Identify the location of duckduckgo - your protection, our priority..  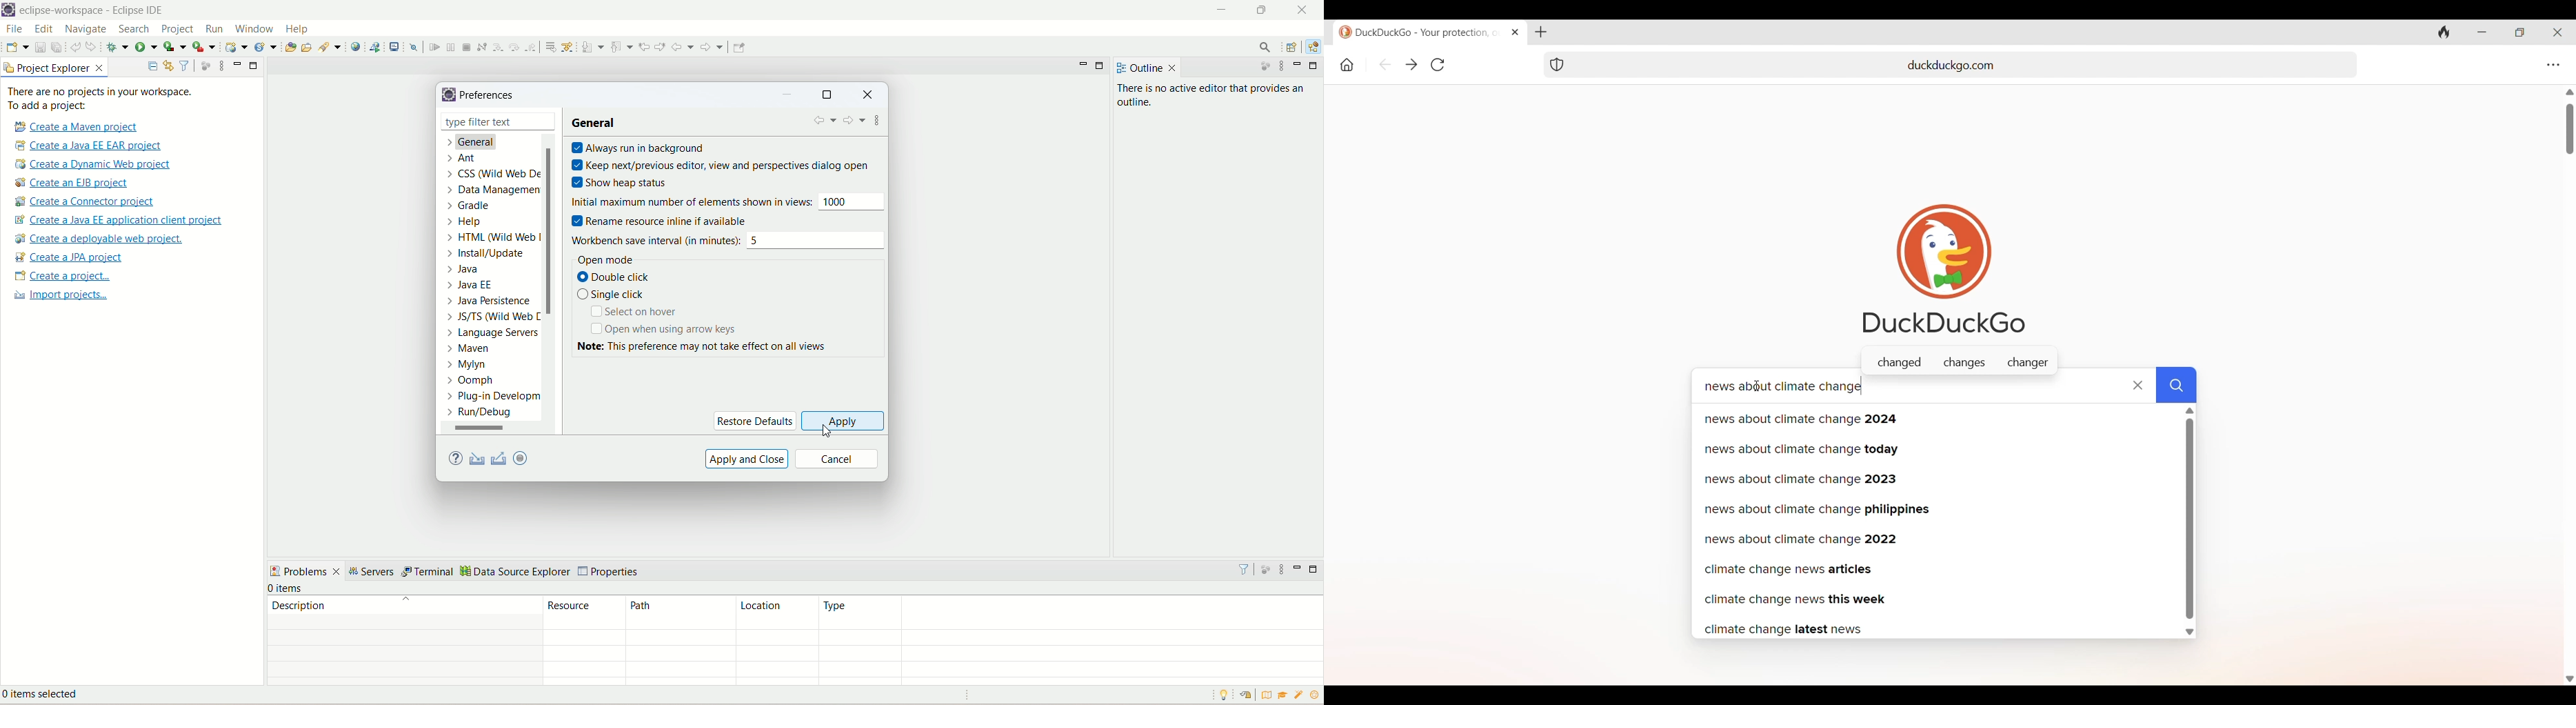
(1411, 33).